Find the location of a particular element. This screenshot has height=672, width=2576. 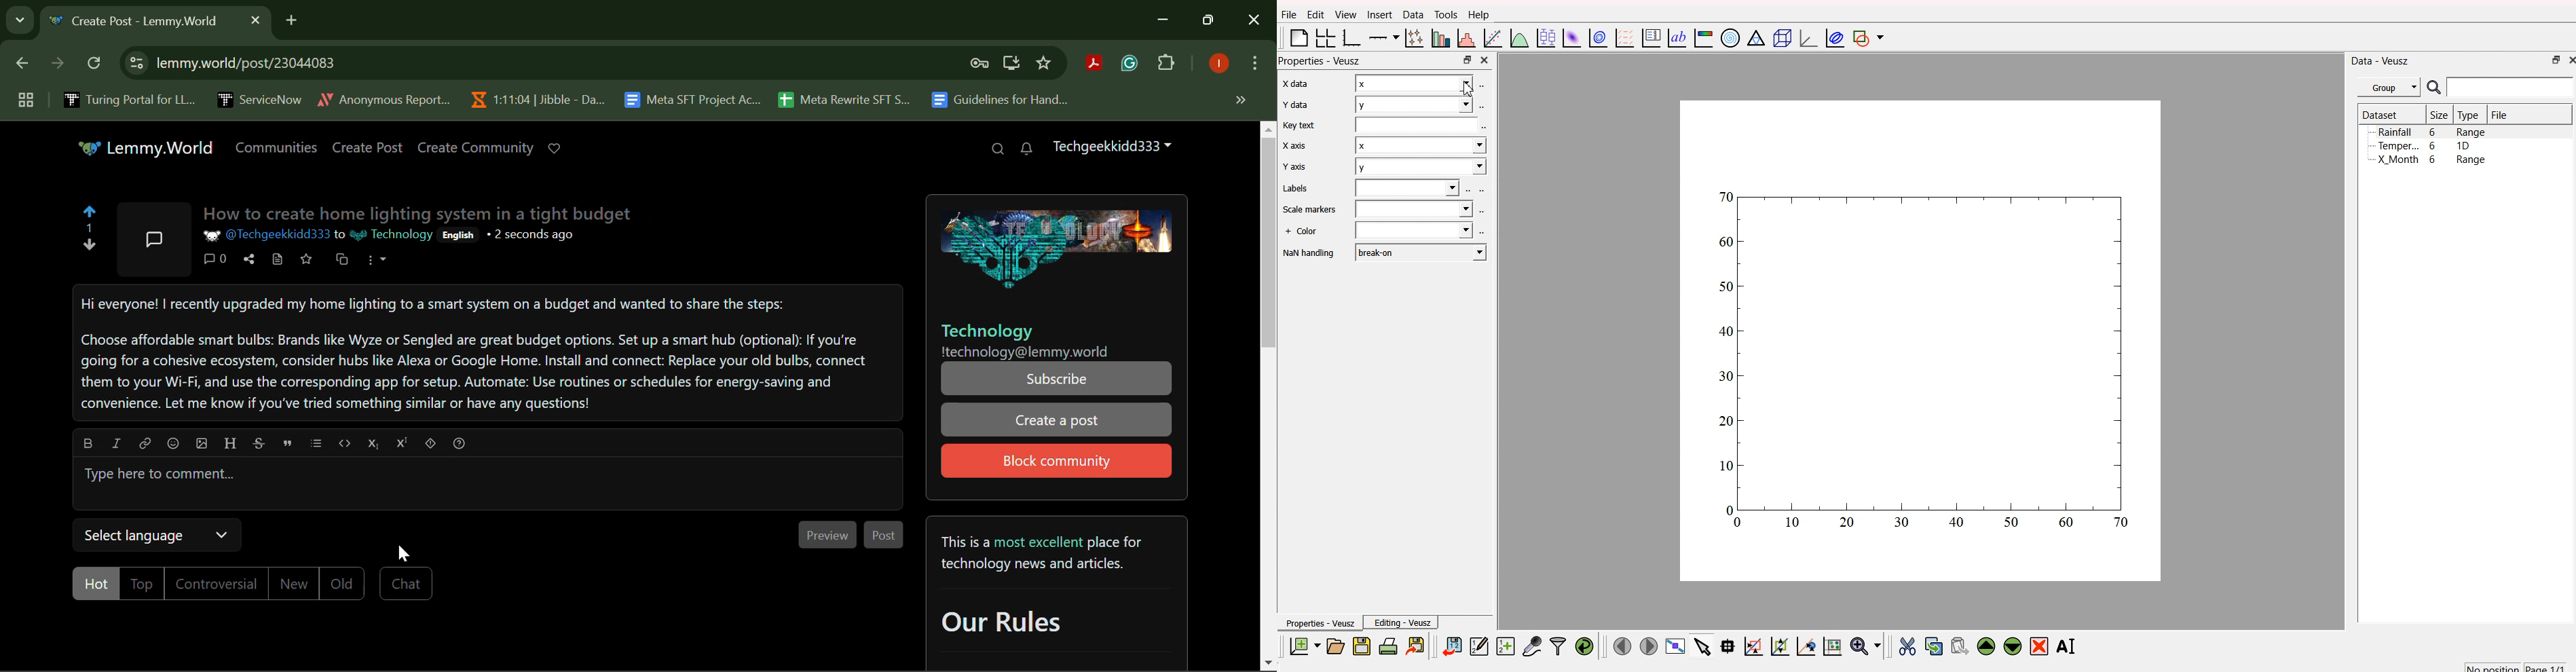

Search Tabs is located at coordinates (17, 18).